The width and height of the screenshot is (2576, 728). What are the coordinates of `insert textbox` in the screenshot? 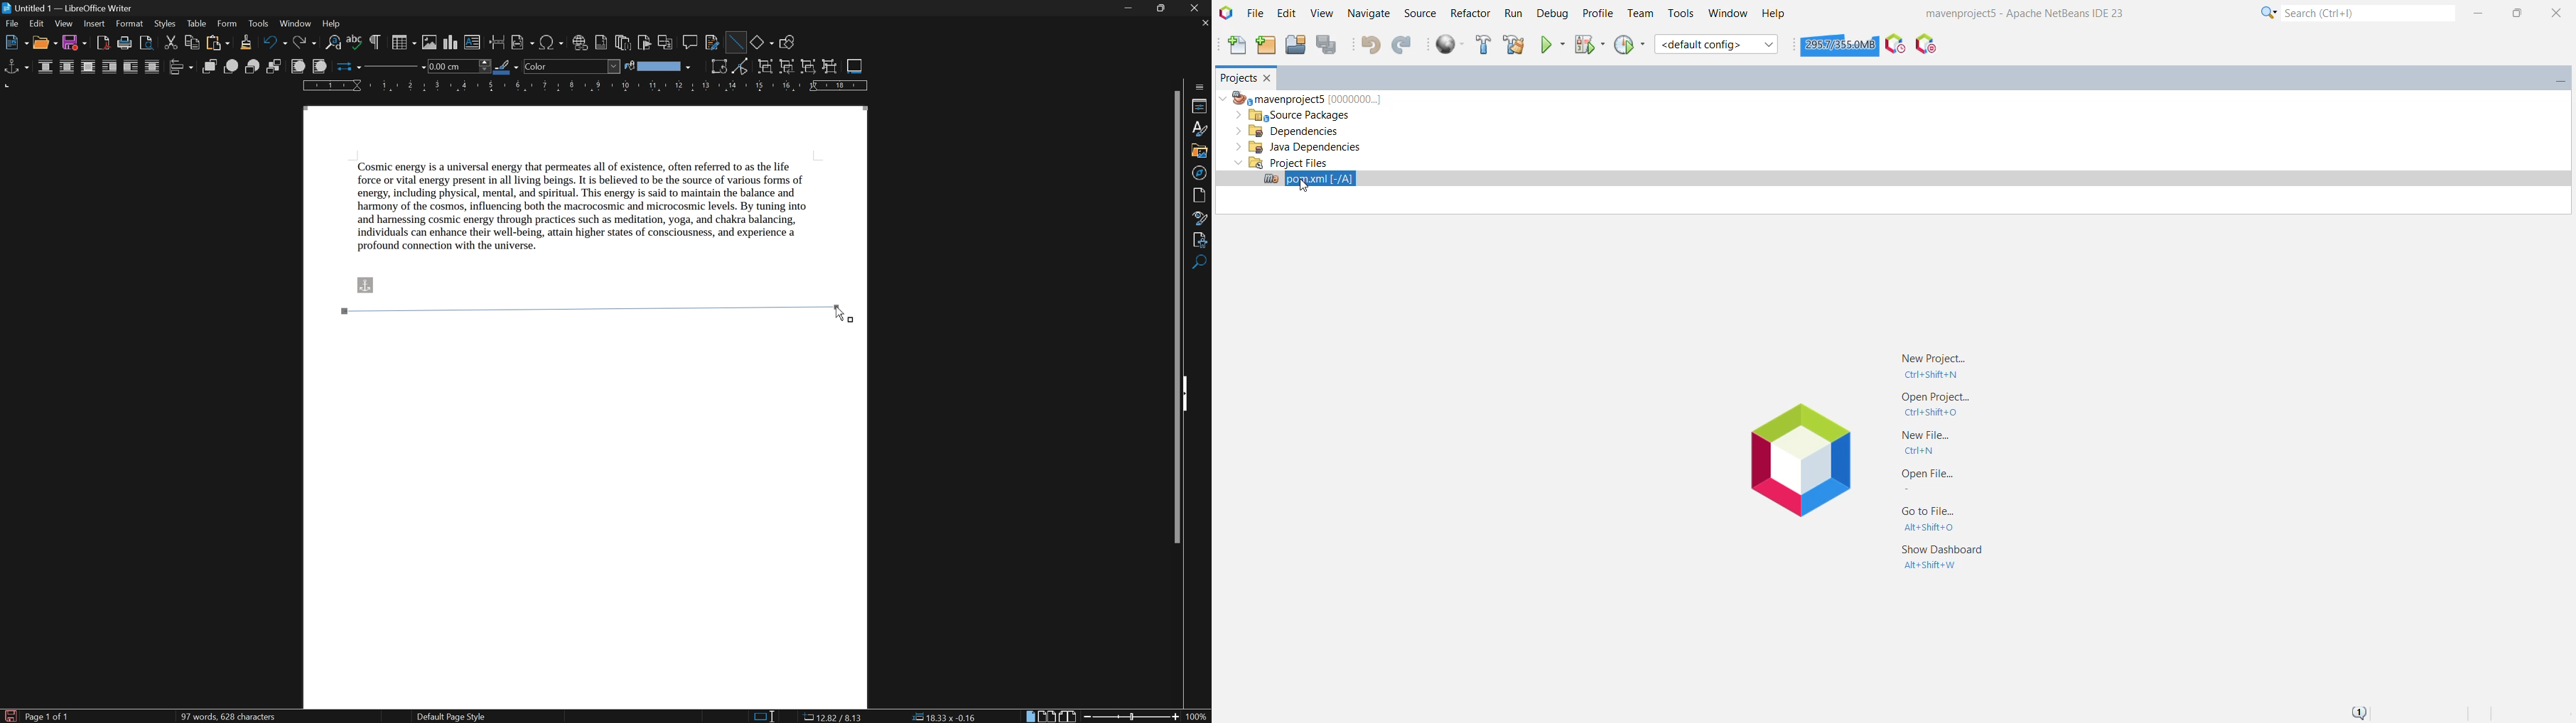 It's located at (473, 41).